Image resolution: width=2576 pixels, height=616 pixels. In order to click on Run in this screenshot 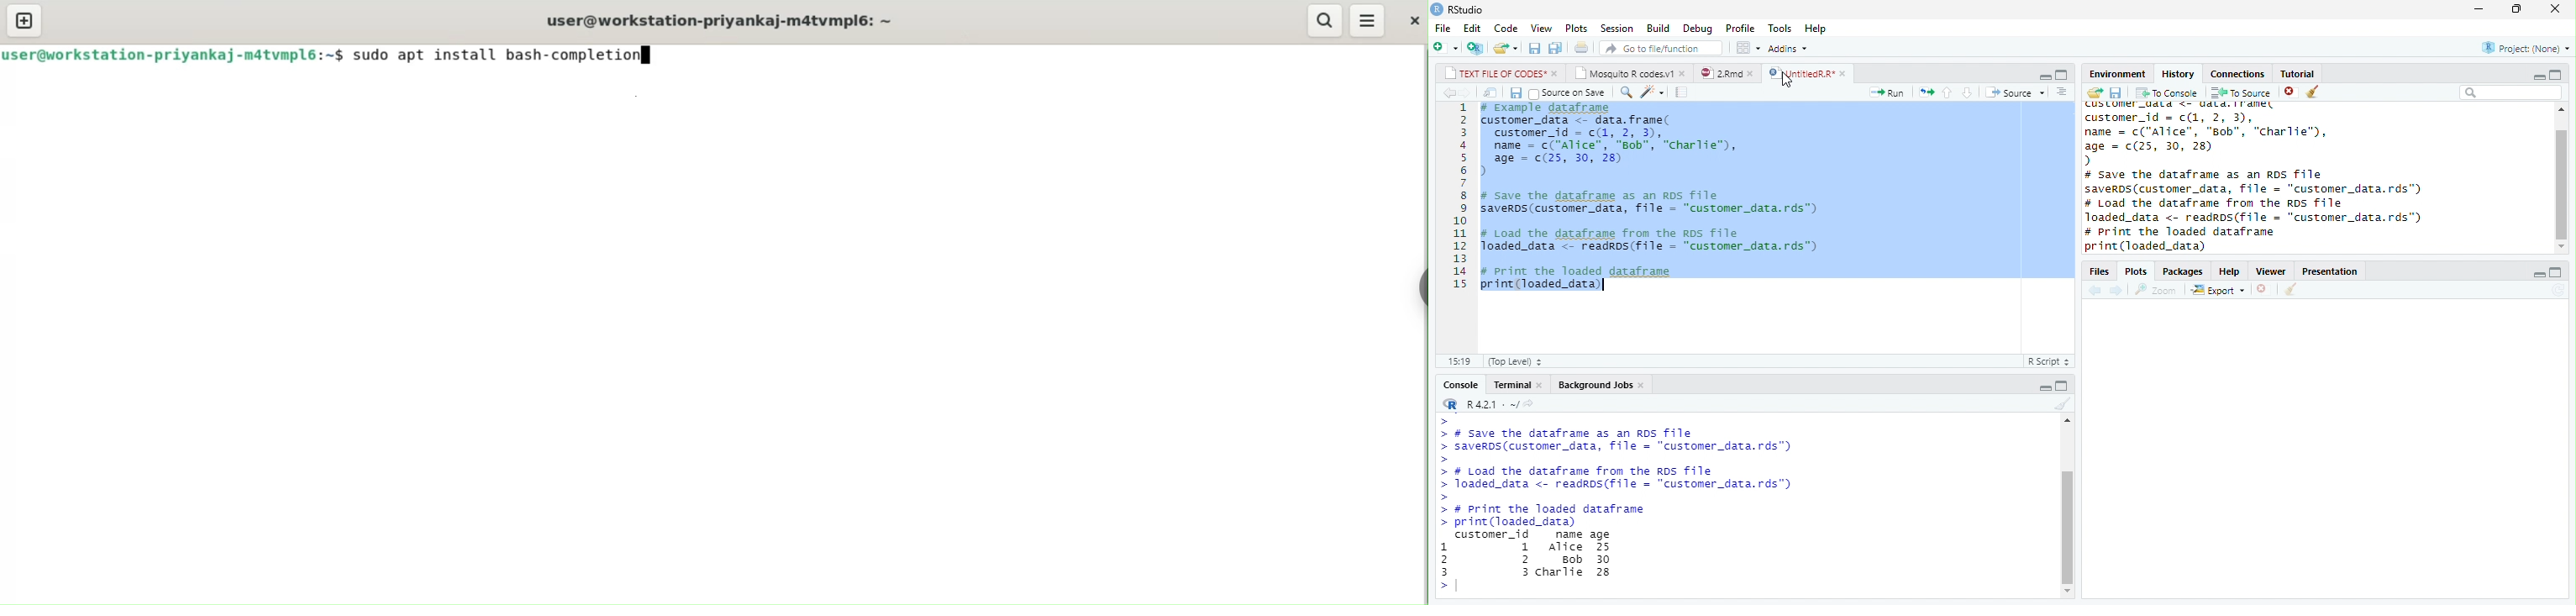, I will do `click(1886, 92)`.